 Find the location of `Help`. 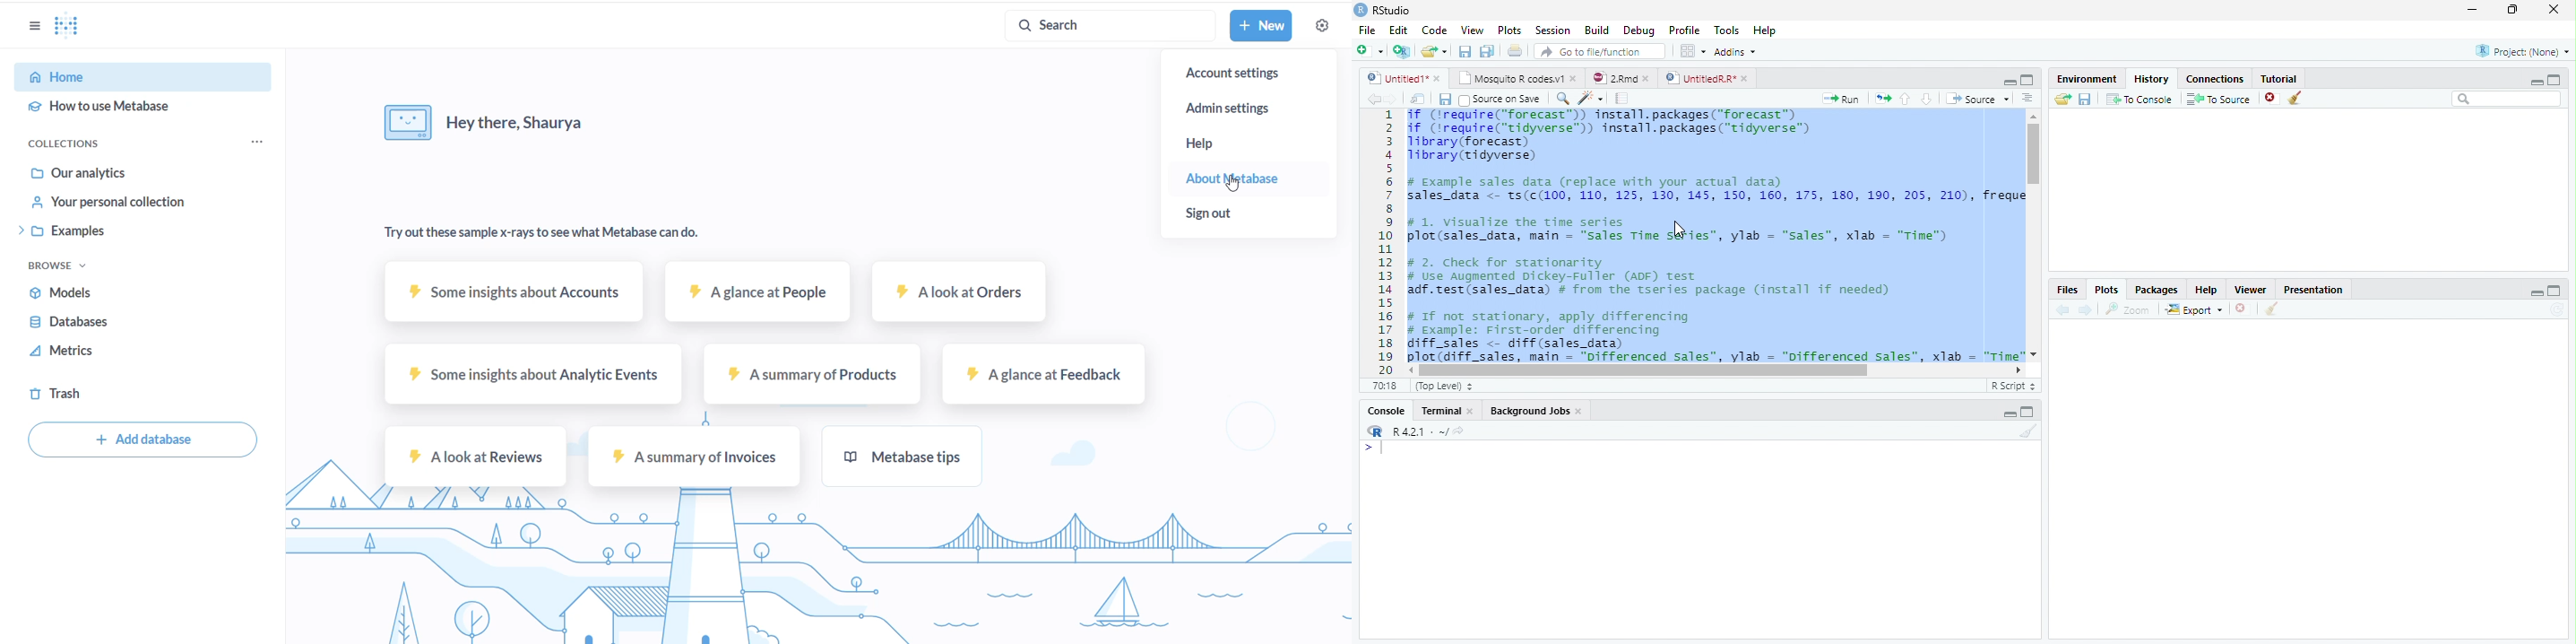

Help is located at coordinates (1764, 30).